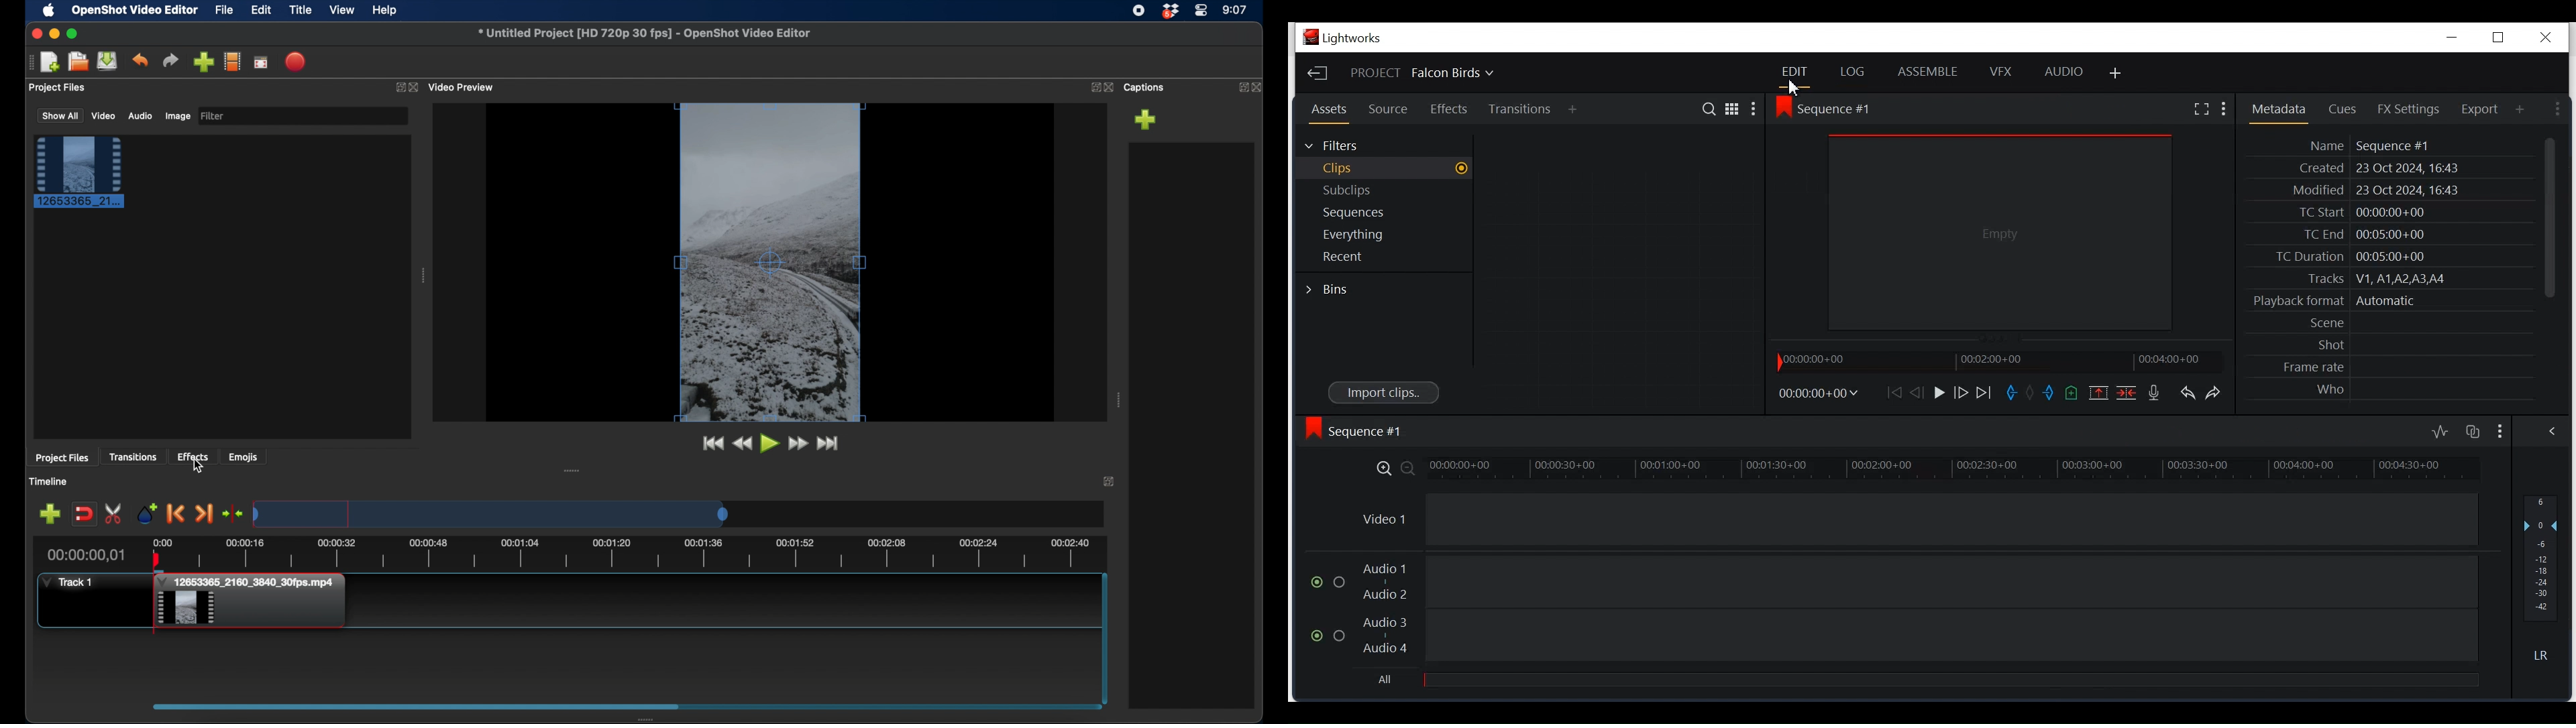 The width and height of the screenshot is (2576, 728). Describe the element at coordinates (2277, 109) in the screenshot. I see `Metadata Panel` at that location.